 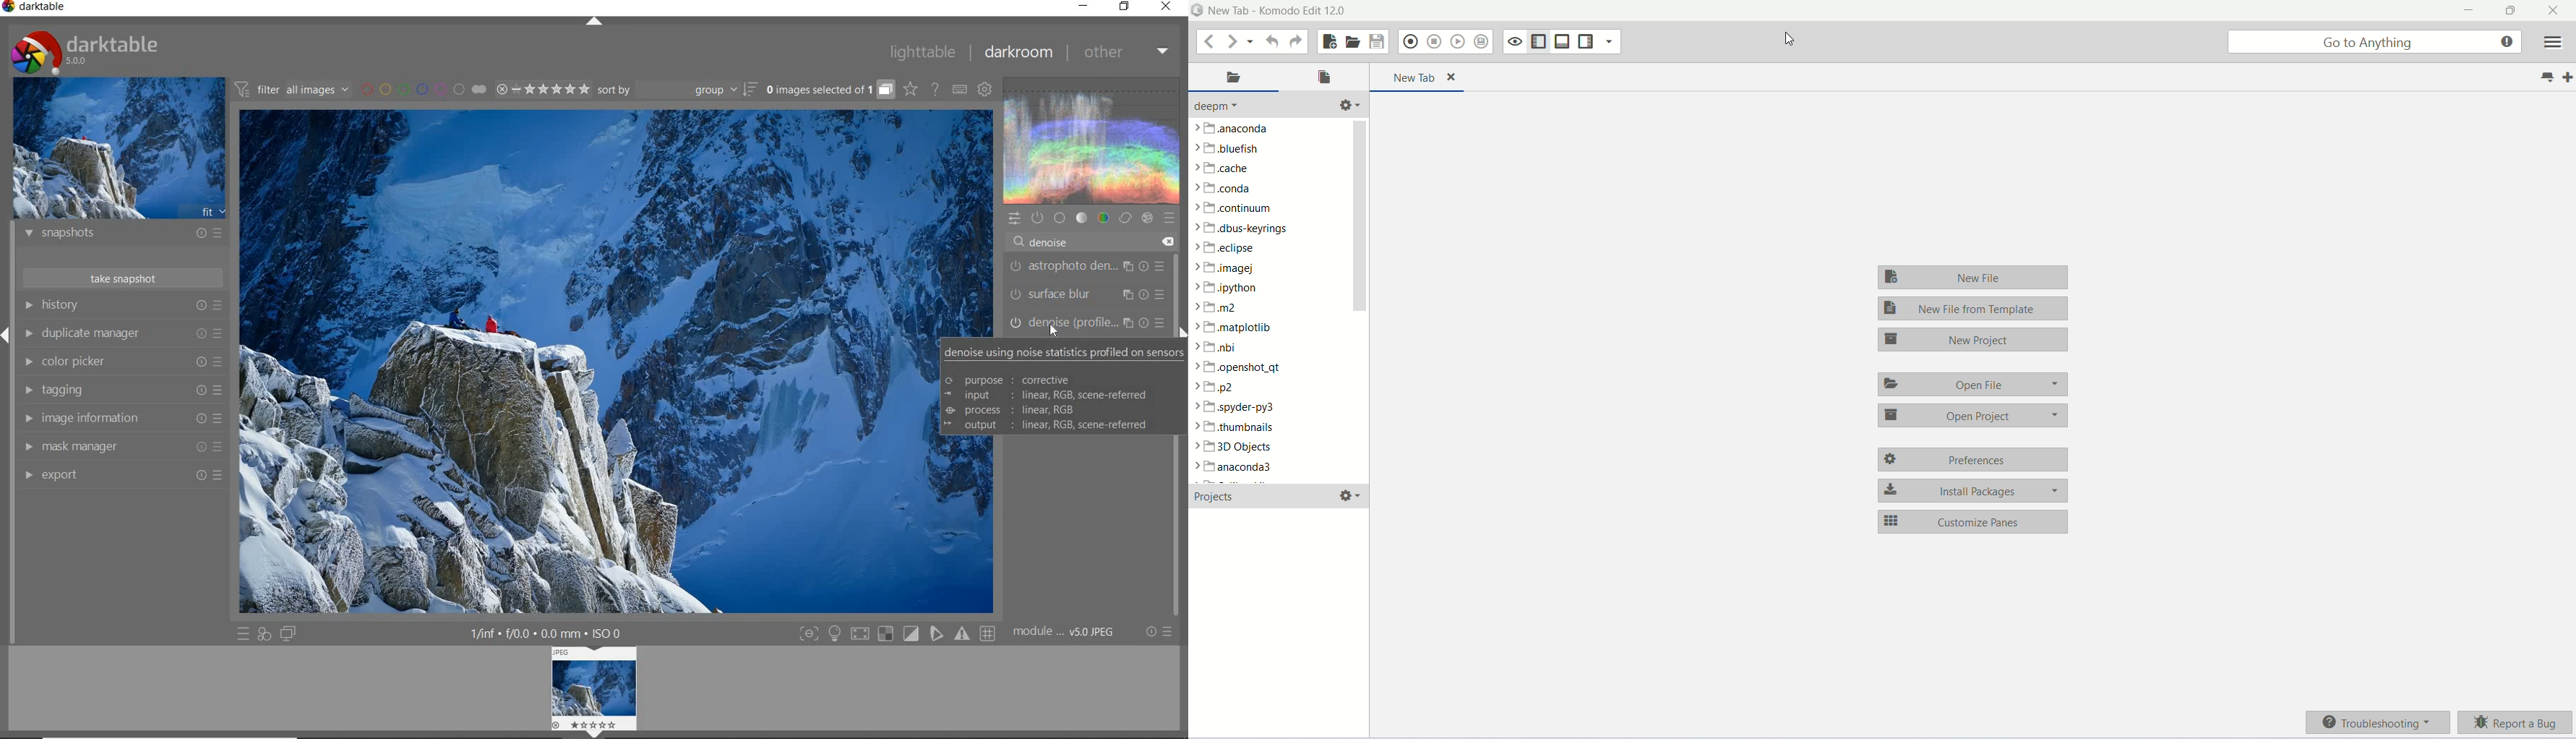 I want to click on mask manager, so click(x=121, y=447).